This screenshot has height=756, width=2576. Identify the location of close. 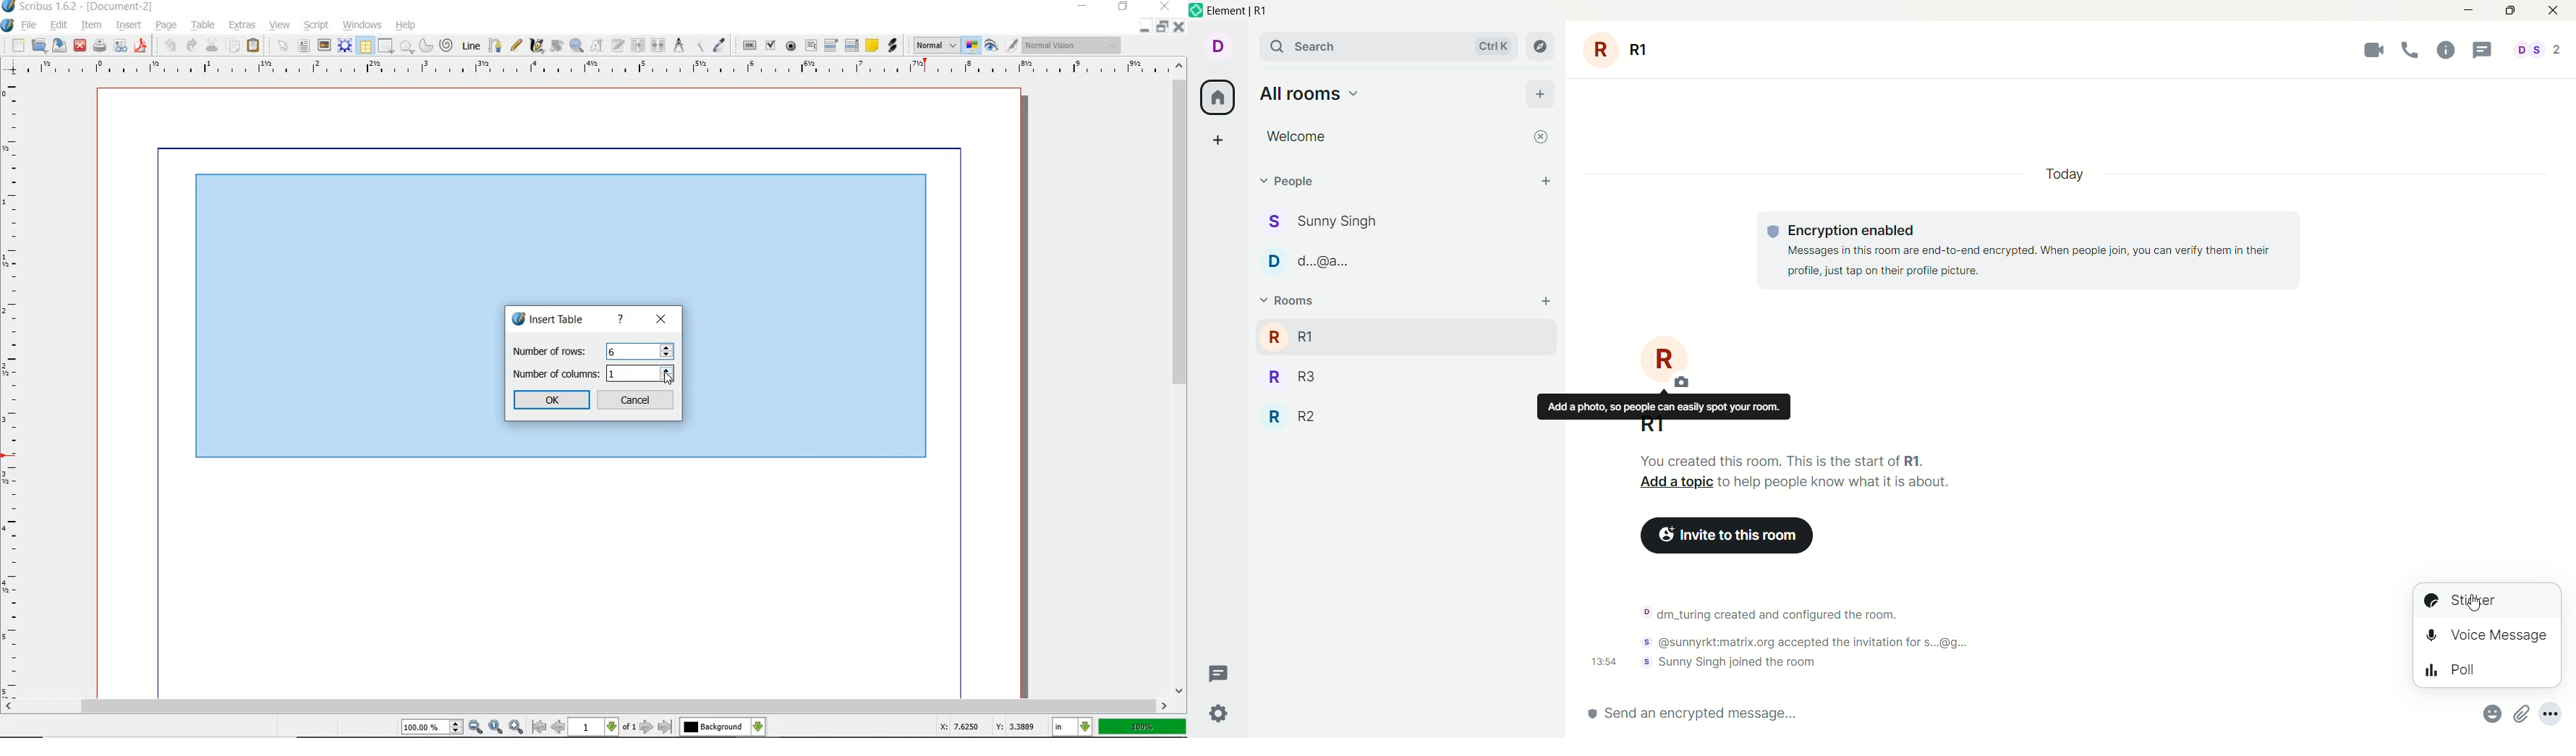
(1164, 7).